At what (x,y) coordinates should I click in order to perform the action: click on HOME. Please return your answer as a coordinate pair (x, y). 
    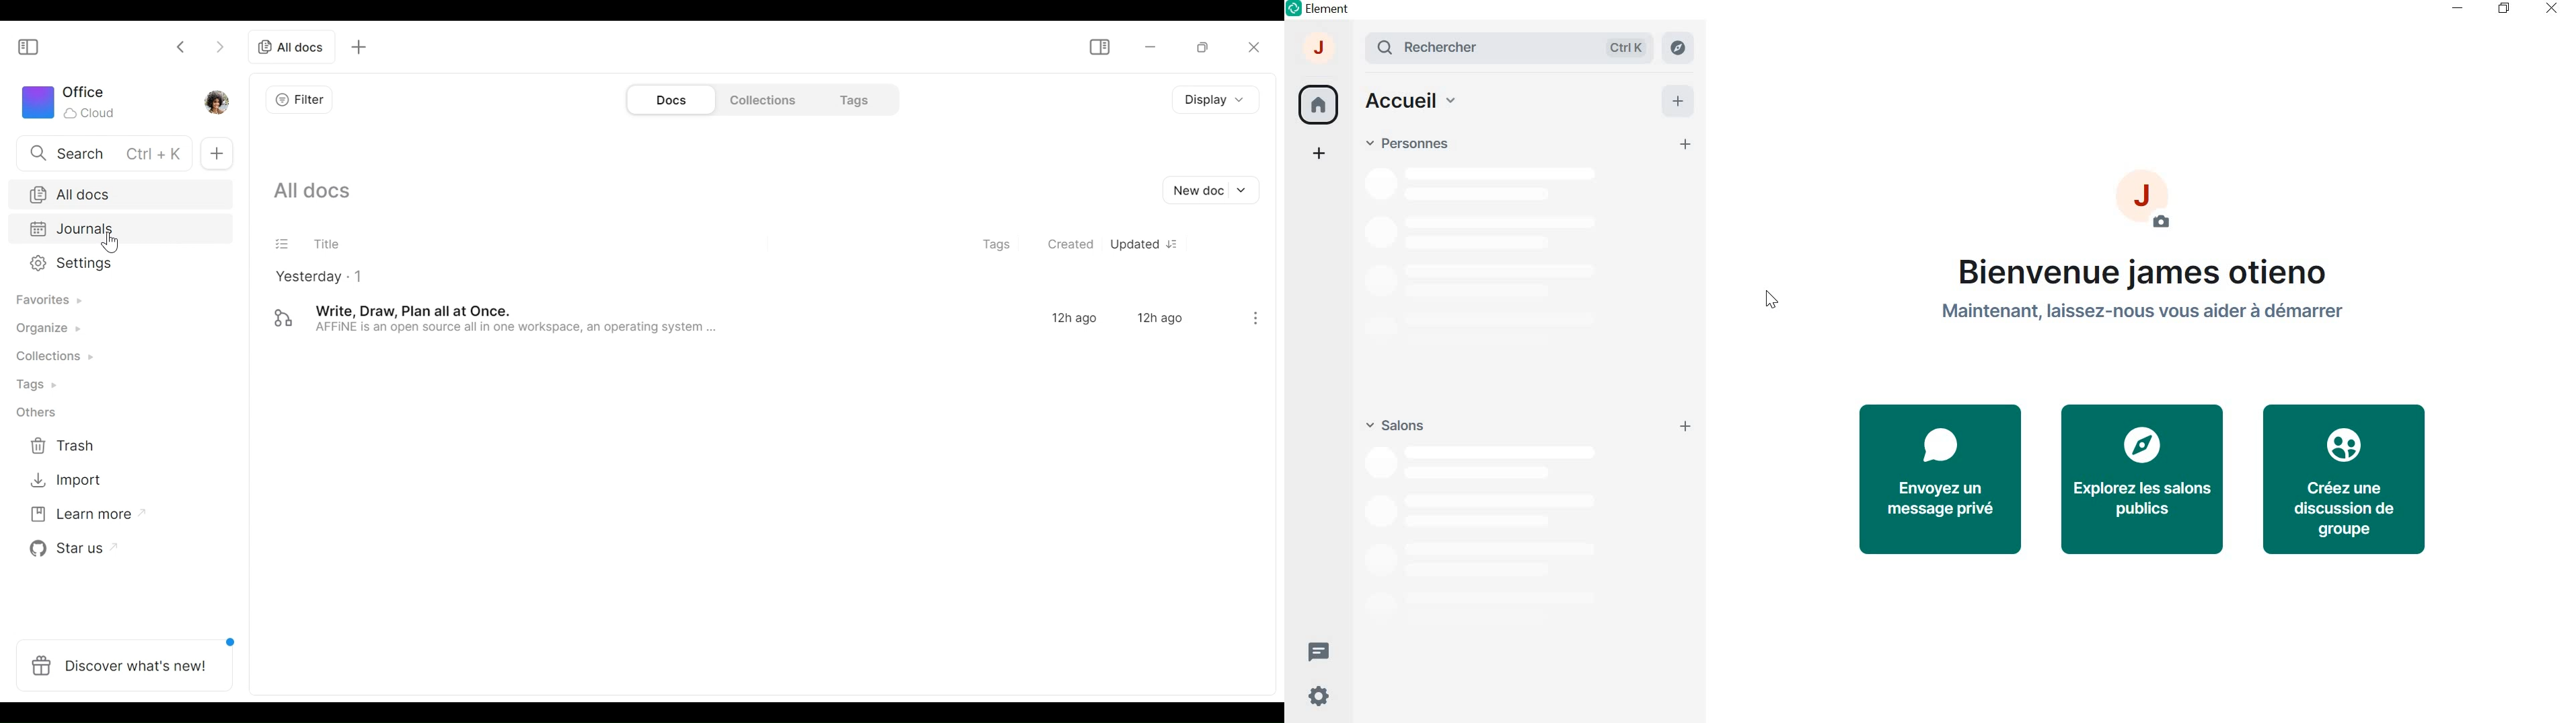
    Looking at the image, I should click on (1317, 102).